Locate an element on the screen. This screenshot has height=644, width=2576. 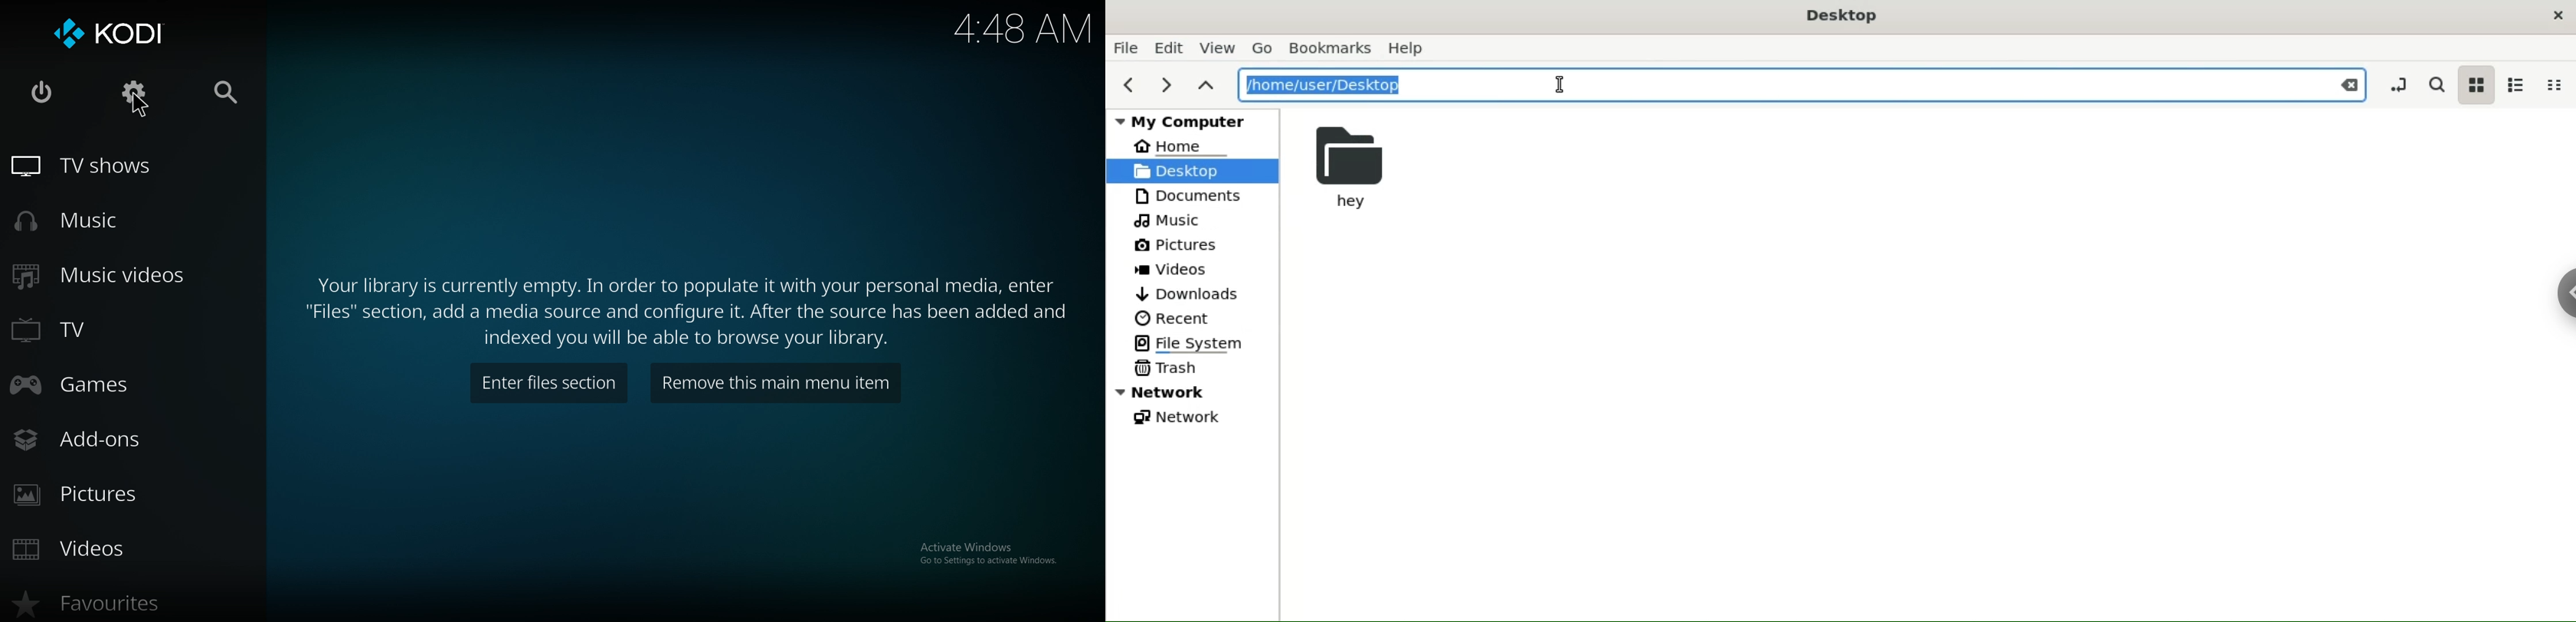
kodi is located at coordinates (113, 32).